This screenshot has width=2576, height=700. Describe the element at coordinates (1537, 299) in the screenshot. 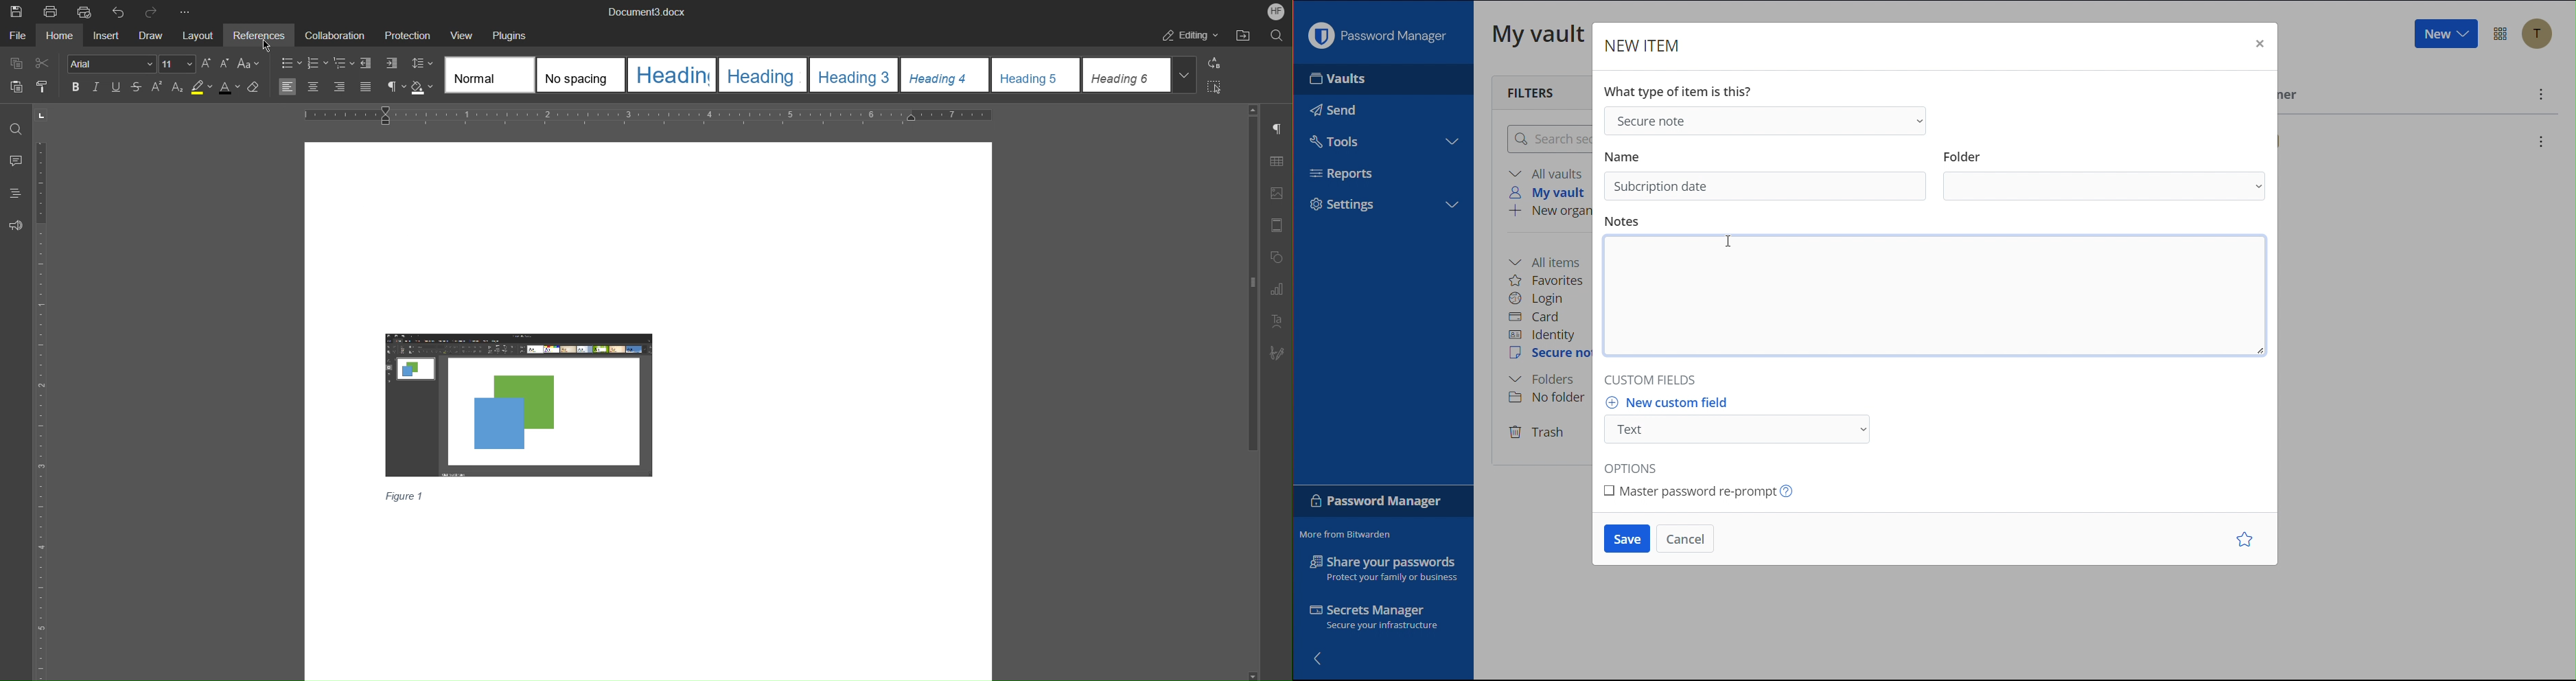

I see `Login` at that location.